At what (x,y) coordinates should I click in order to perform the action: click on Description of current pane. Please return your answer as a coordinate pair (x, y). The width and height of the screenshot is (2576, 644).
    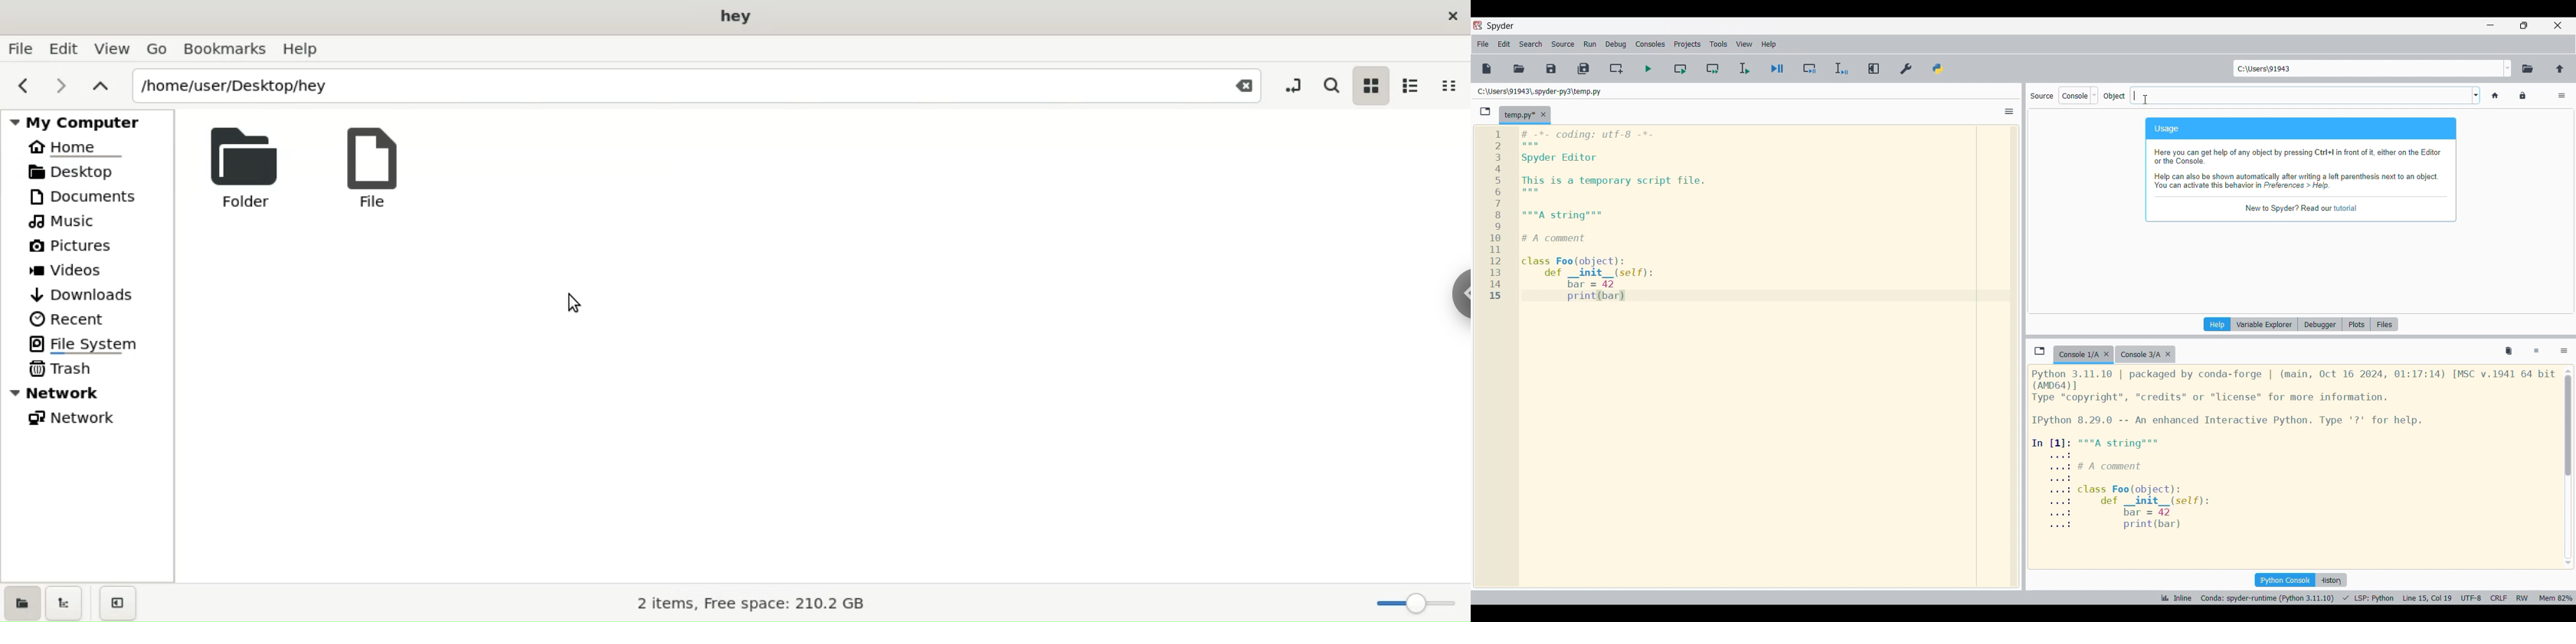
    Looking at the image, I should click on (2301, 170).